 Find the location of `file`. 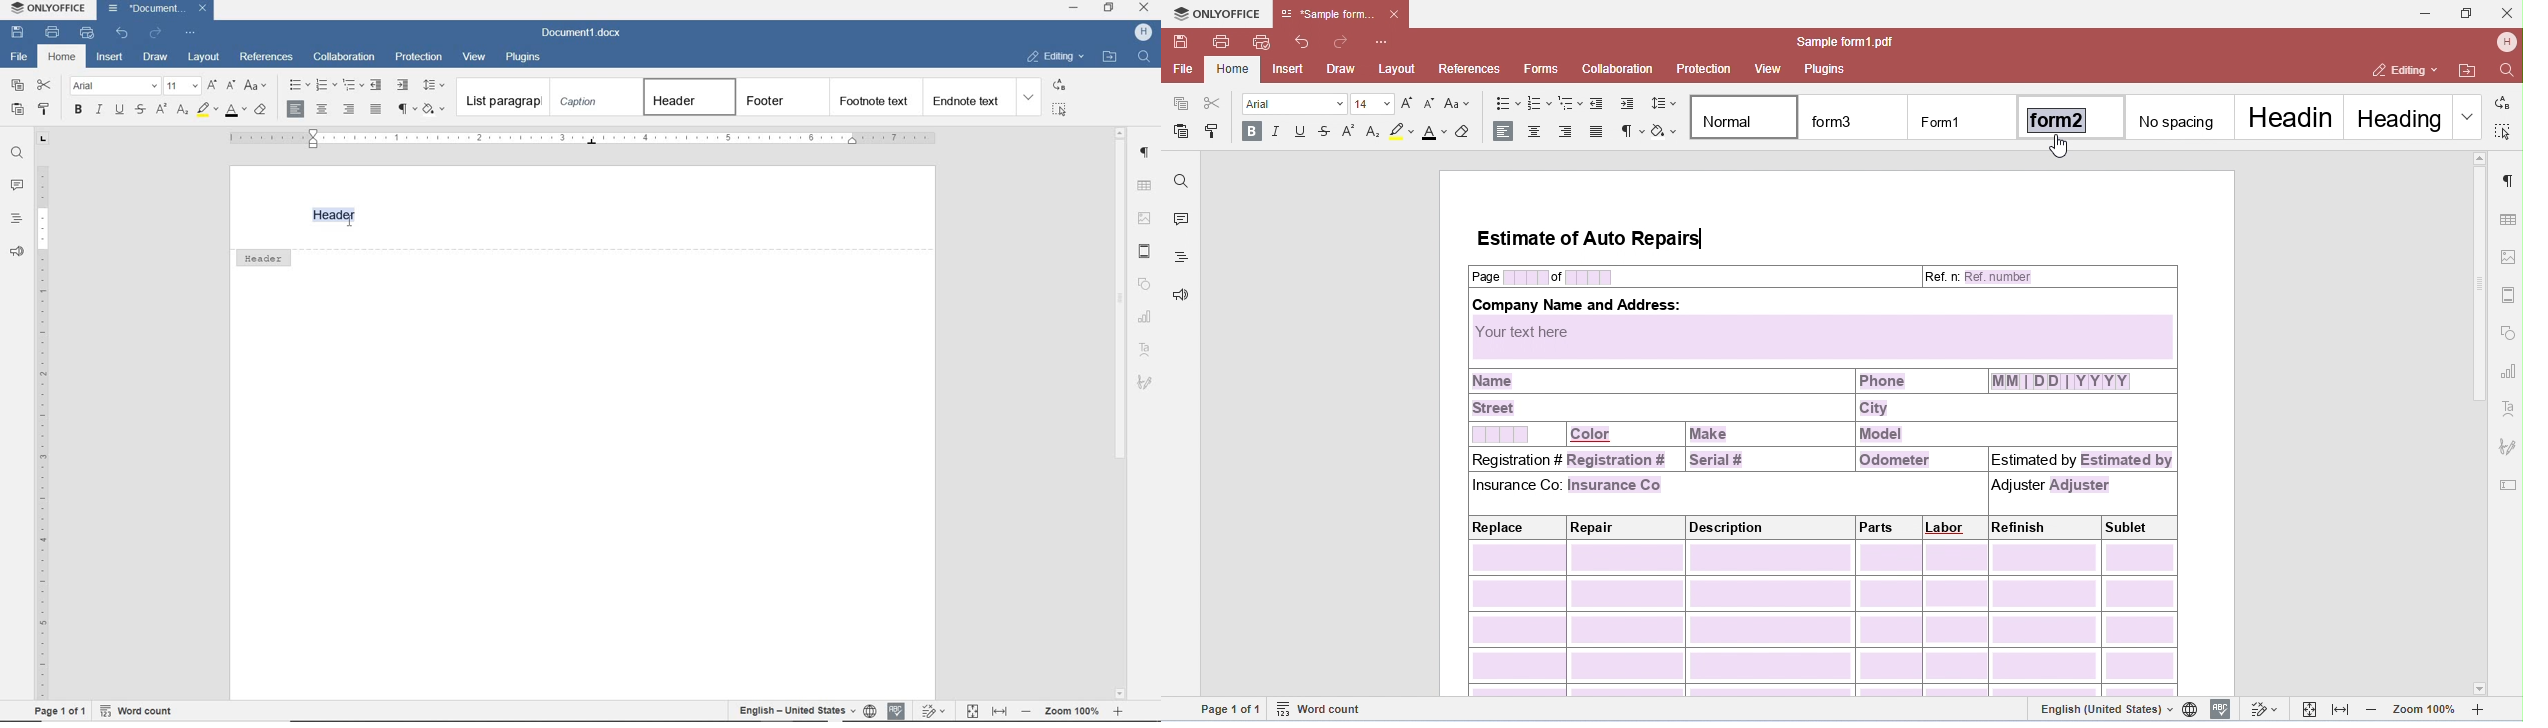

file is located at coordinates (17, 57).